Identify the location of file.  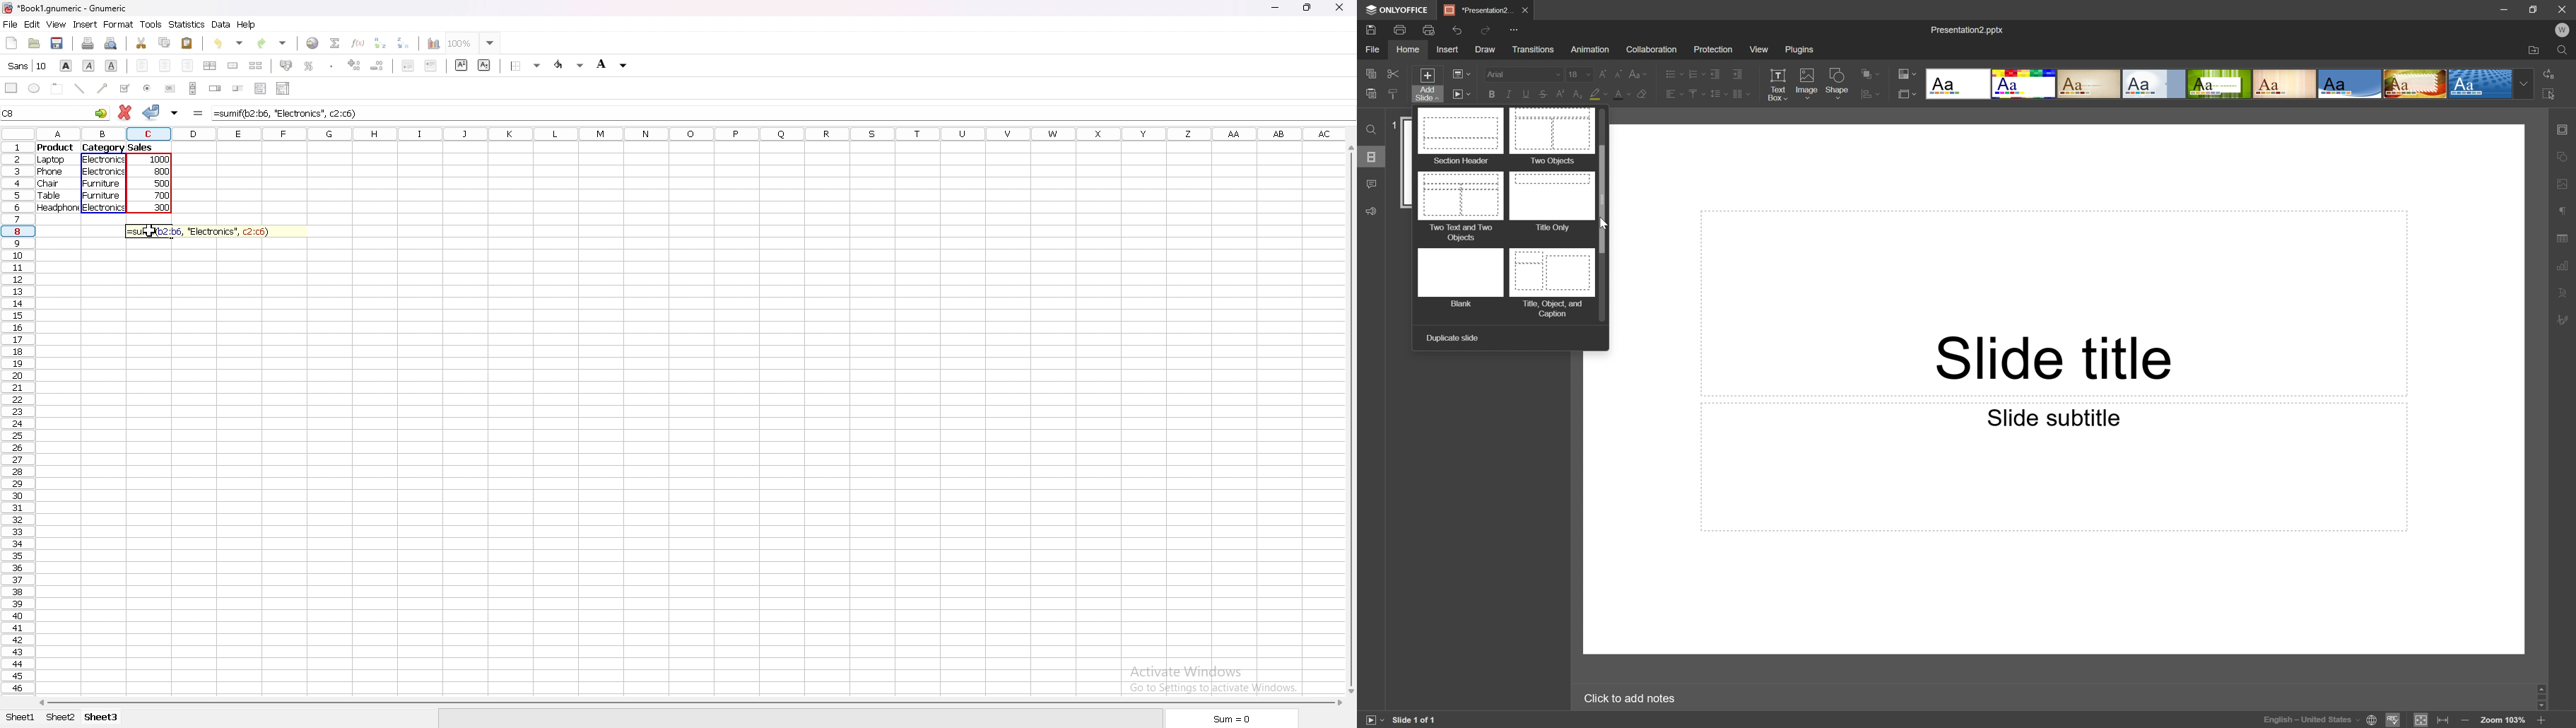
(12, 24).